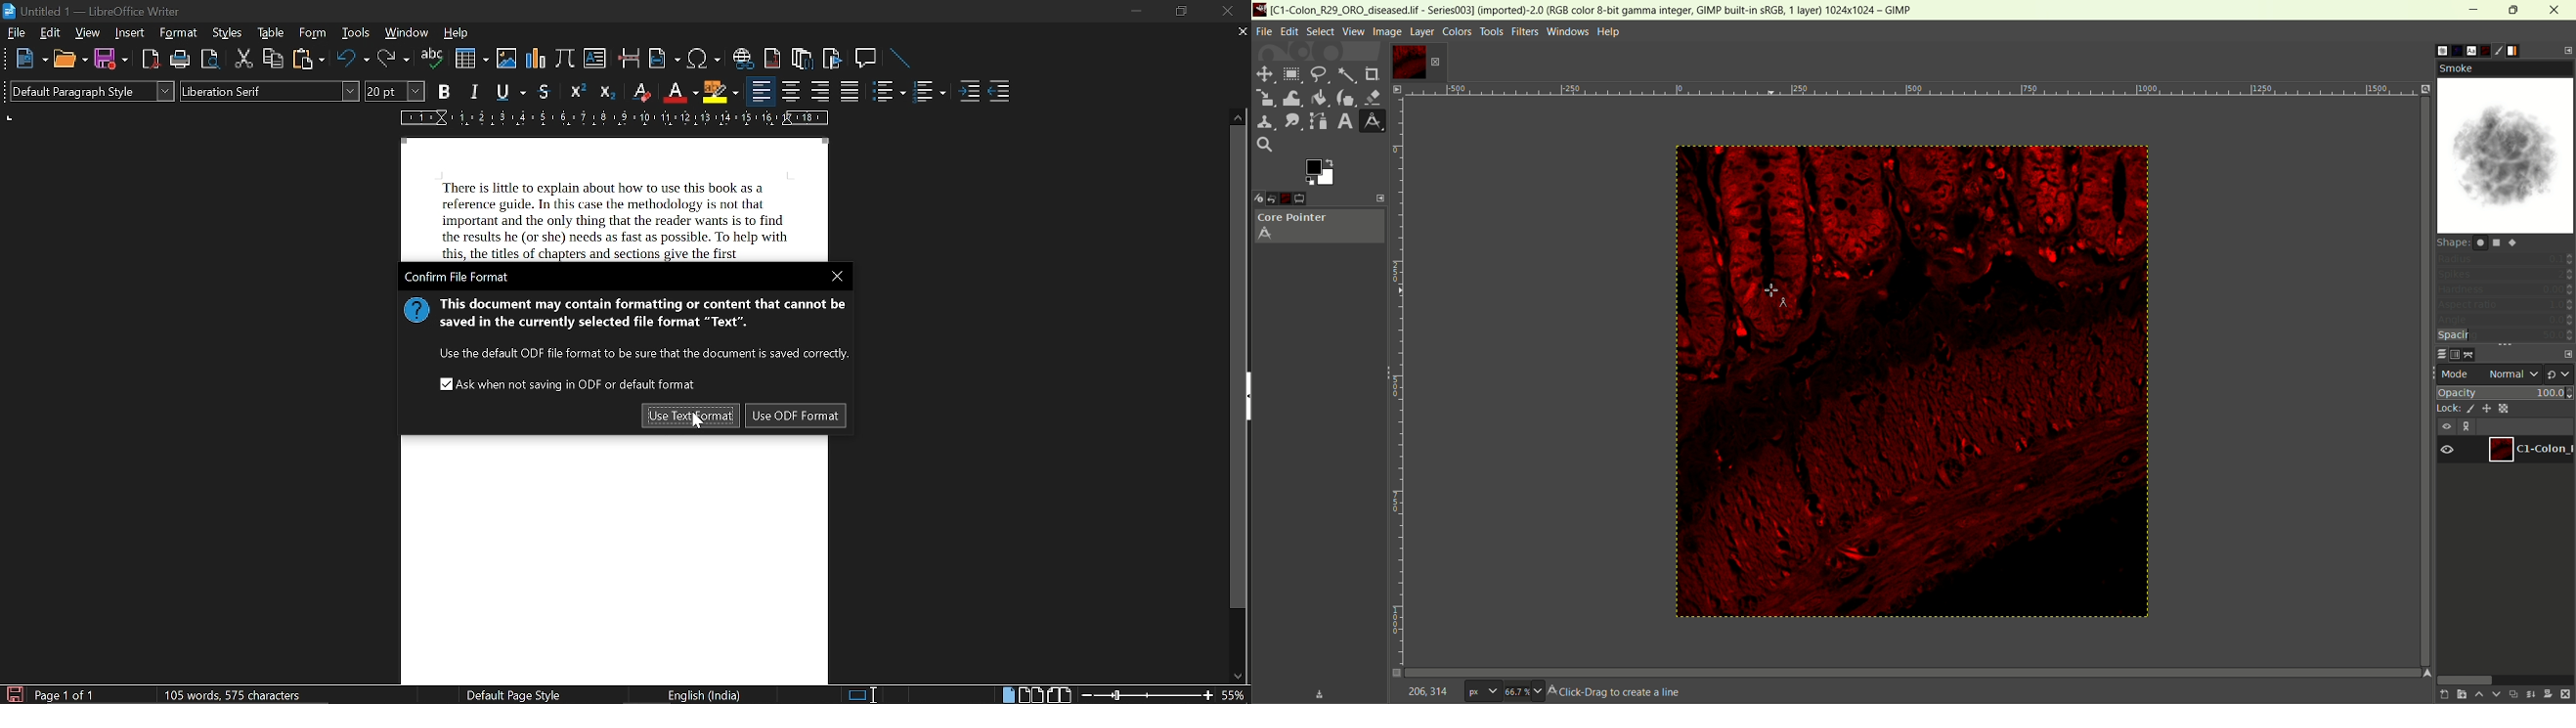 The height and width of the screenshot is (728, 2576). Describe the element at coordinates (1405, 61) in the screenshot. I see `layer1` at that location.